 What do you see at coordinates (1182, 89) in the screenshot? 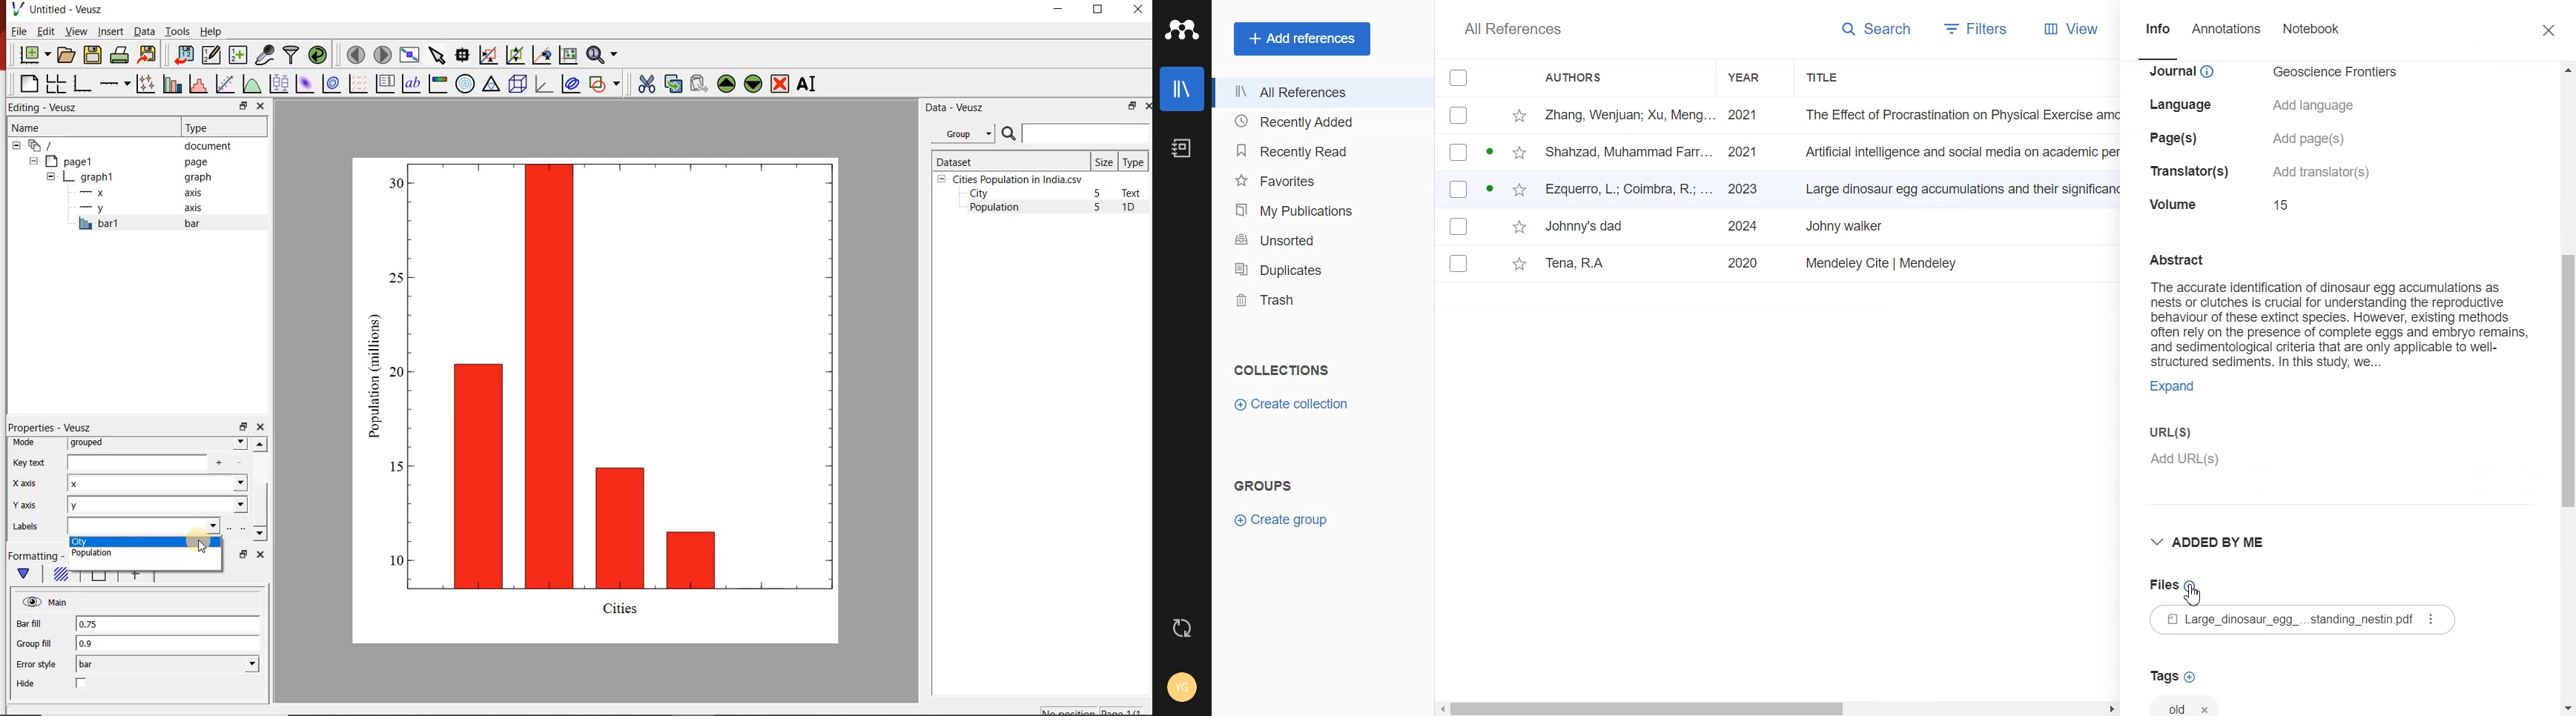
I see `Library ` at bounding box center [1182, 89].